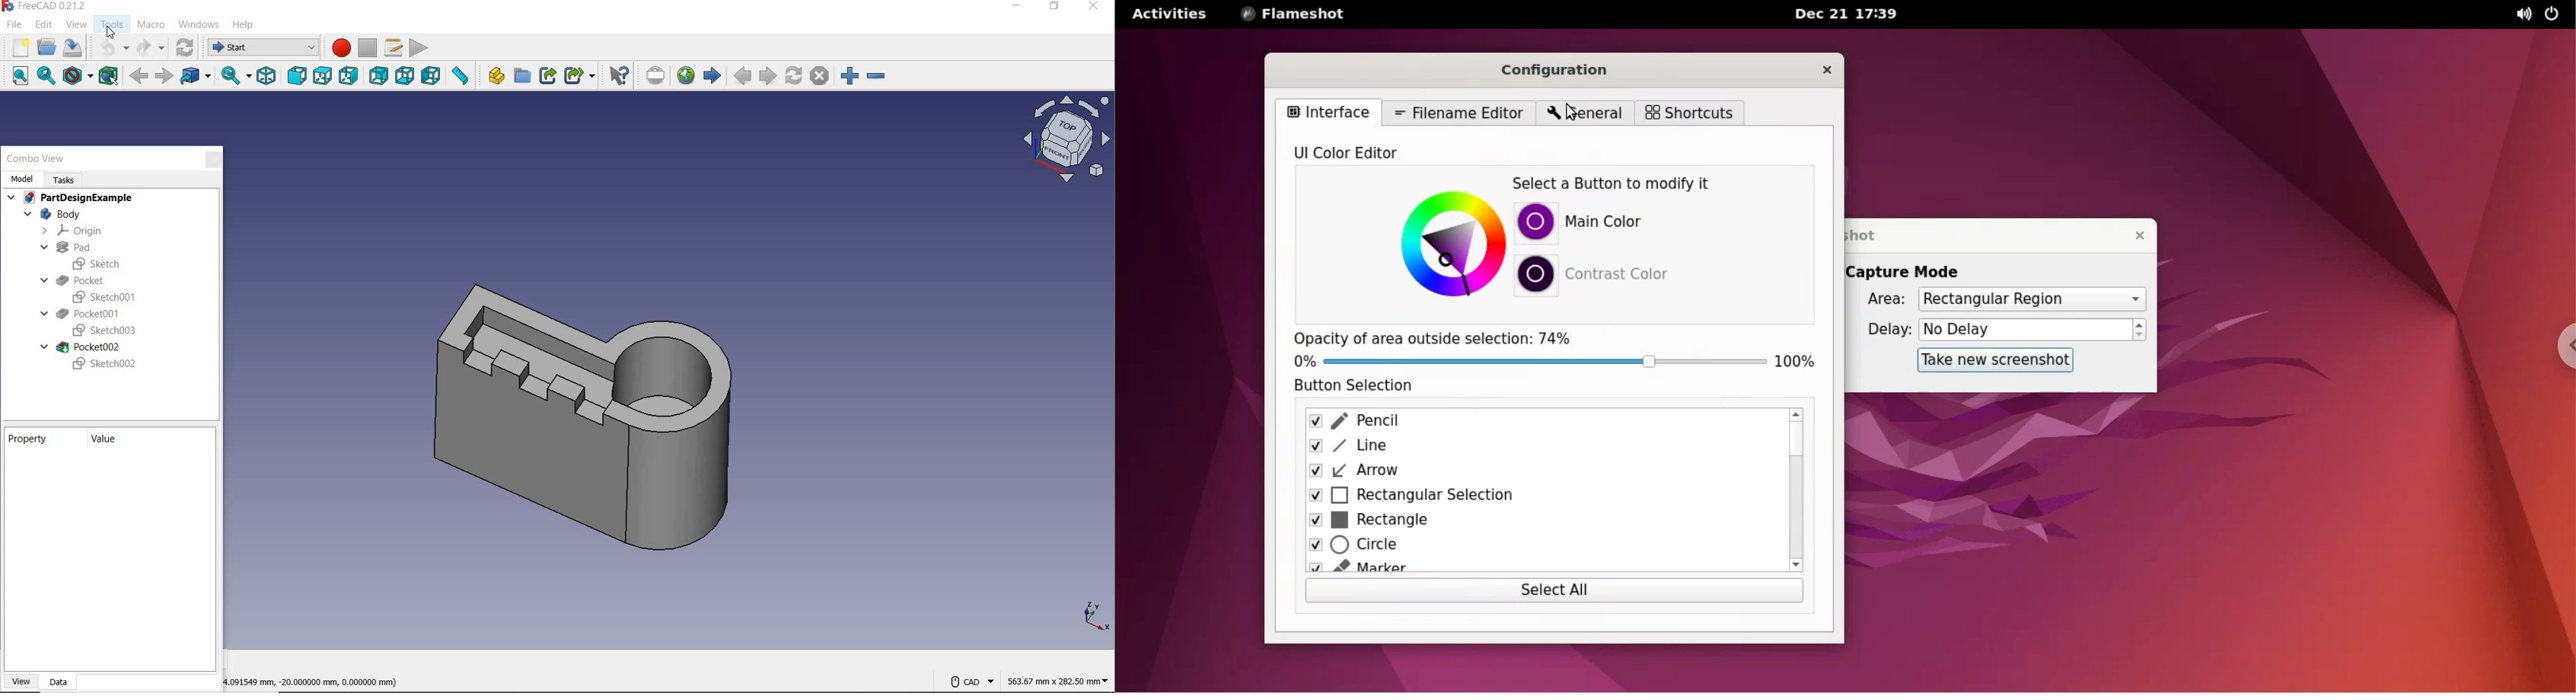 Image resolution: width=2576 pixels, height=700 pixels. What do you see at coordinates (21, 179) in the screenshot?
I see `Model` at bounding box center [21, 179].